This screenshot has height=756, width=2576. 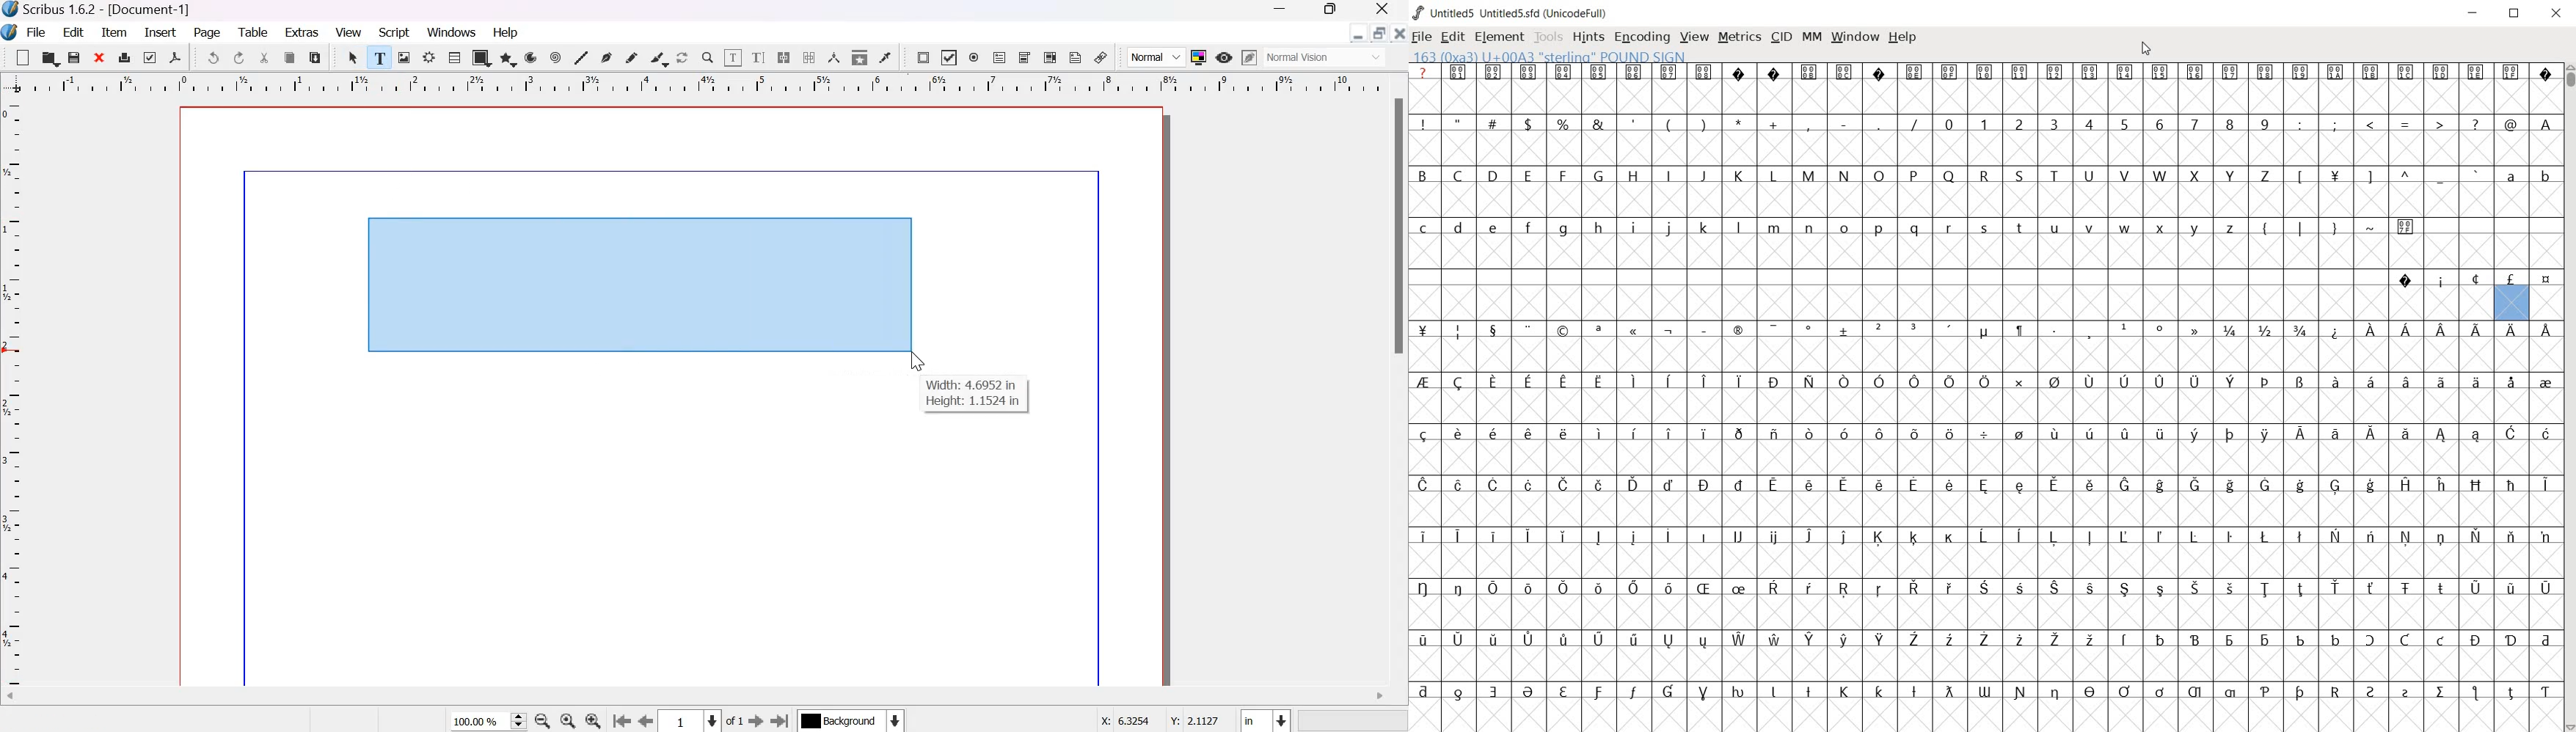 What do you see at coordinates (2369, 125) in the screenshot?
I see `<` at bounding box center [2369, 125].